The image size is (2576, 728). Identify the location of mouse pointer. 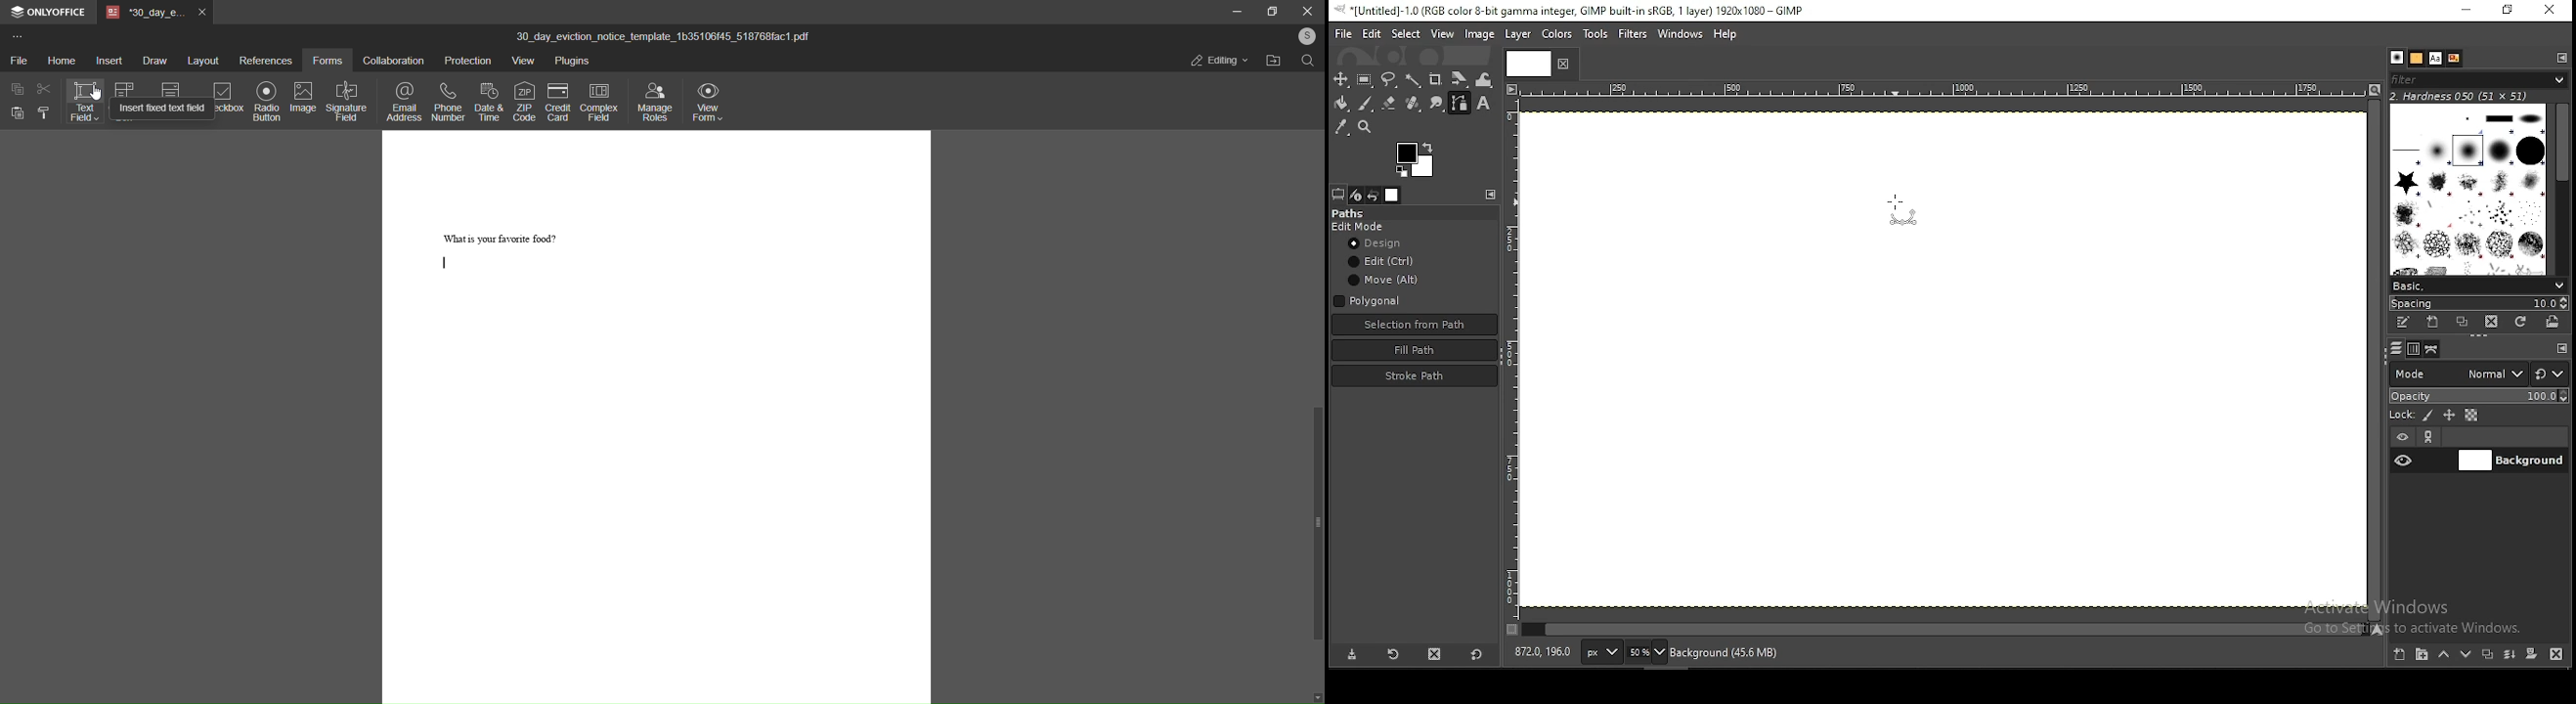
(1902, 213).